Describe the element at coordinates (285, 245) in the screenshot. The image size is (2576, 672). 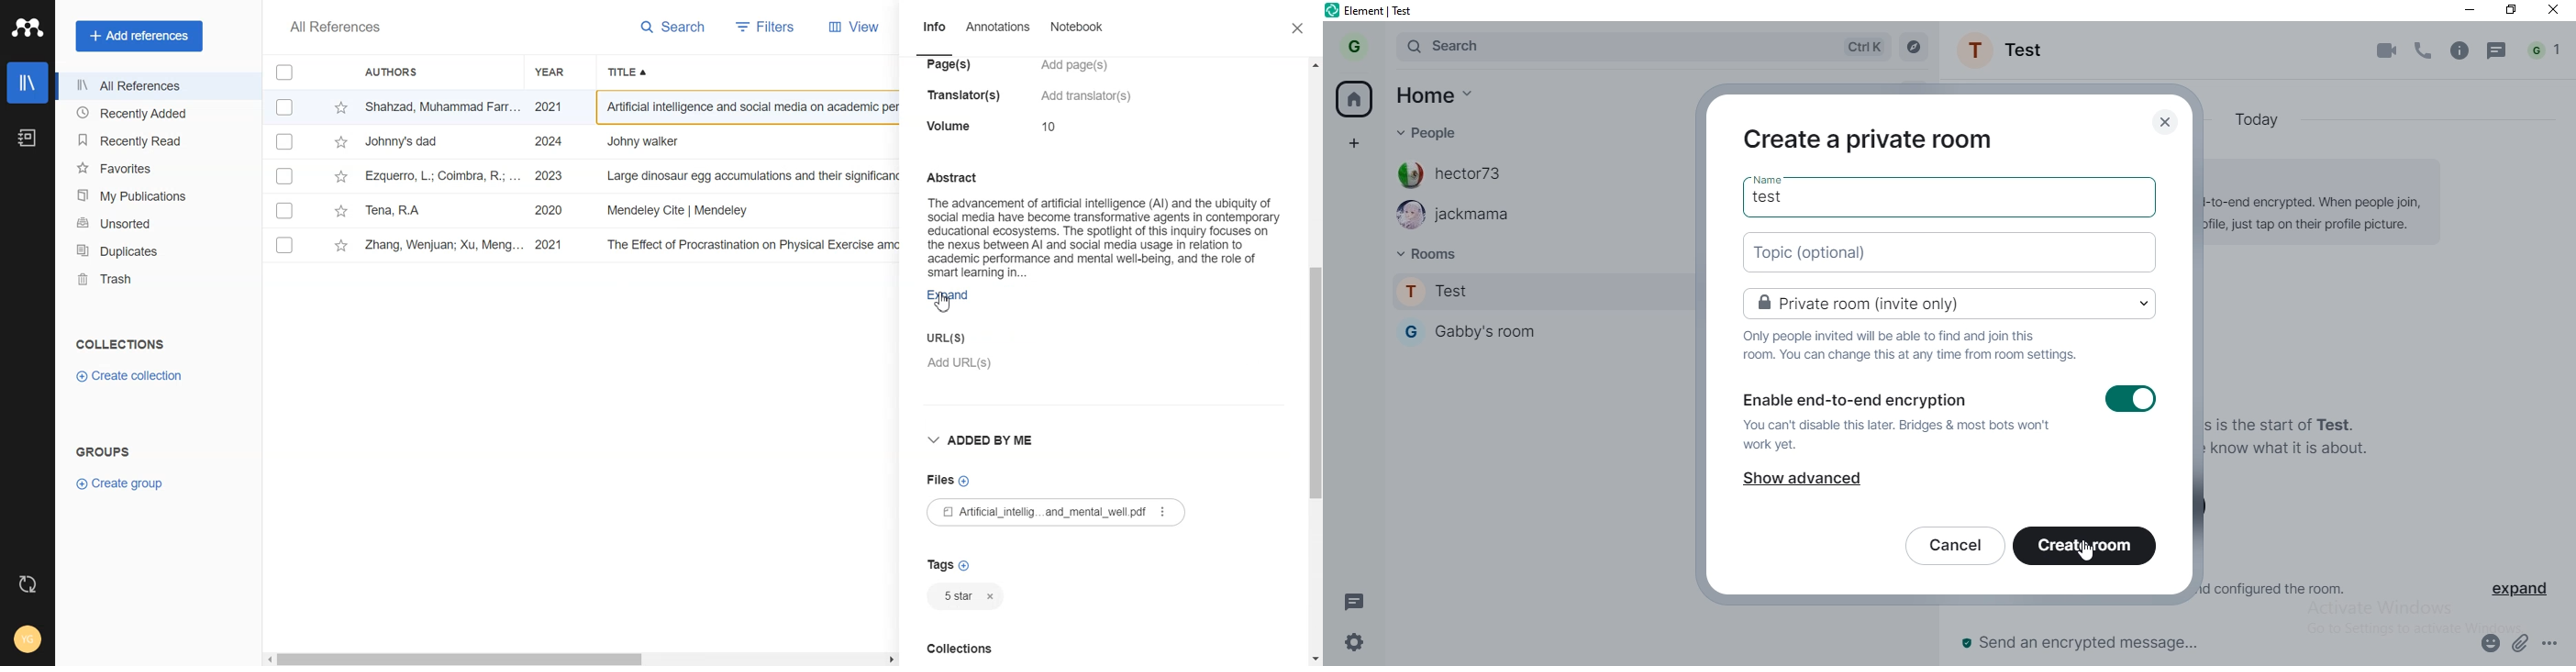
I see `Checkmarks` at that location.